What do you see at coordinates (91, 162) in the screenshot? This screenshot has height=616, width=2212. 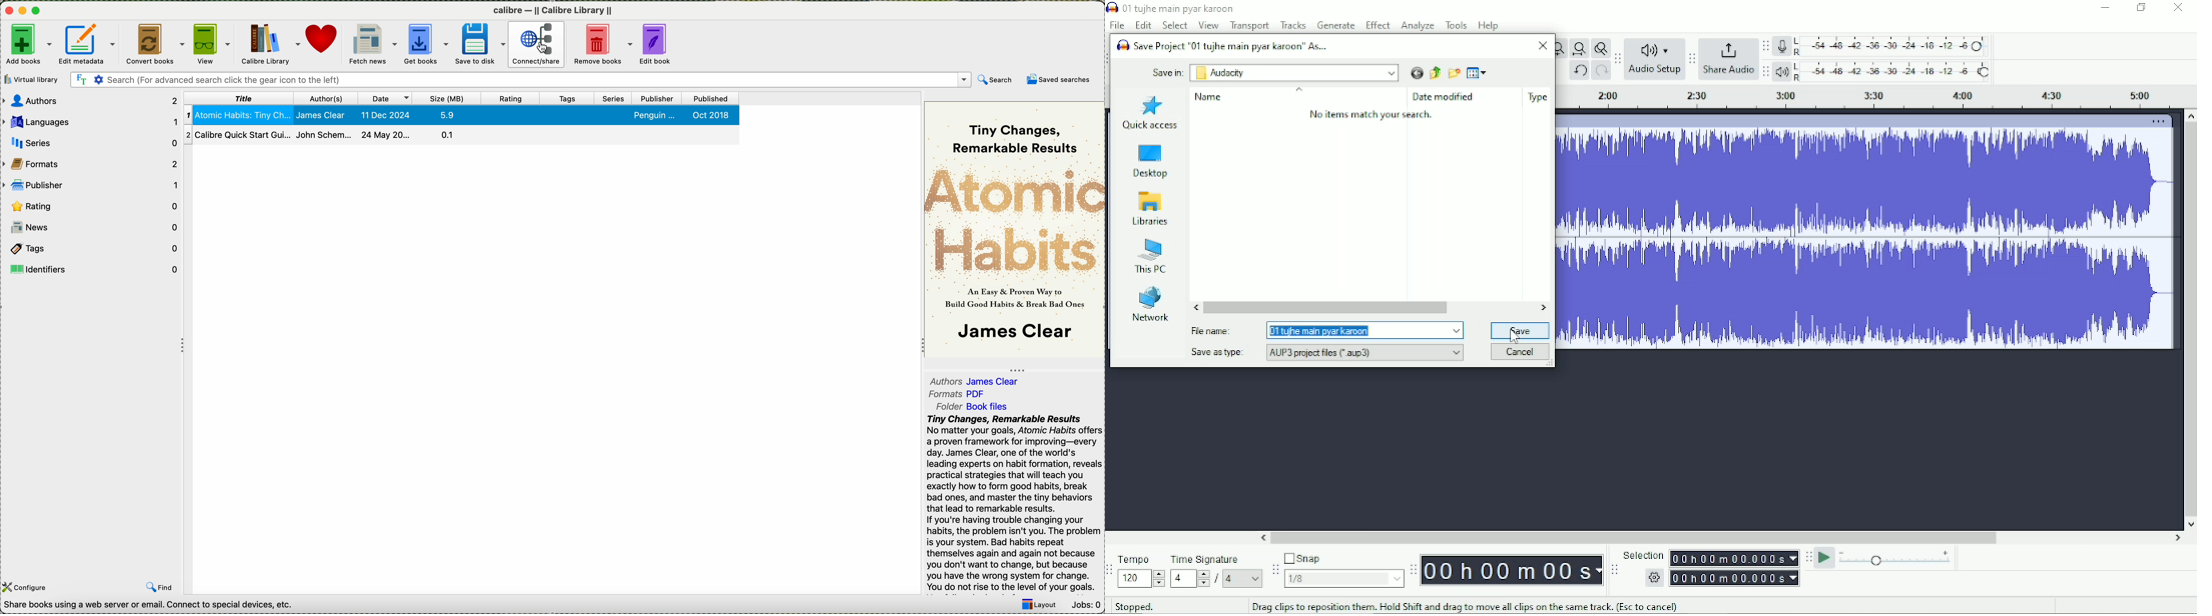 I see `formats` at bounding box center [91, 162].